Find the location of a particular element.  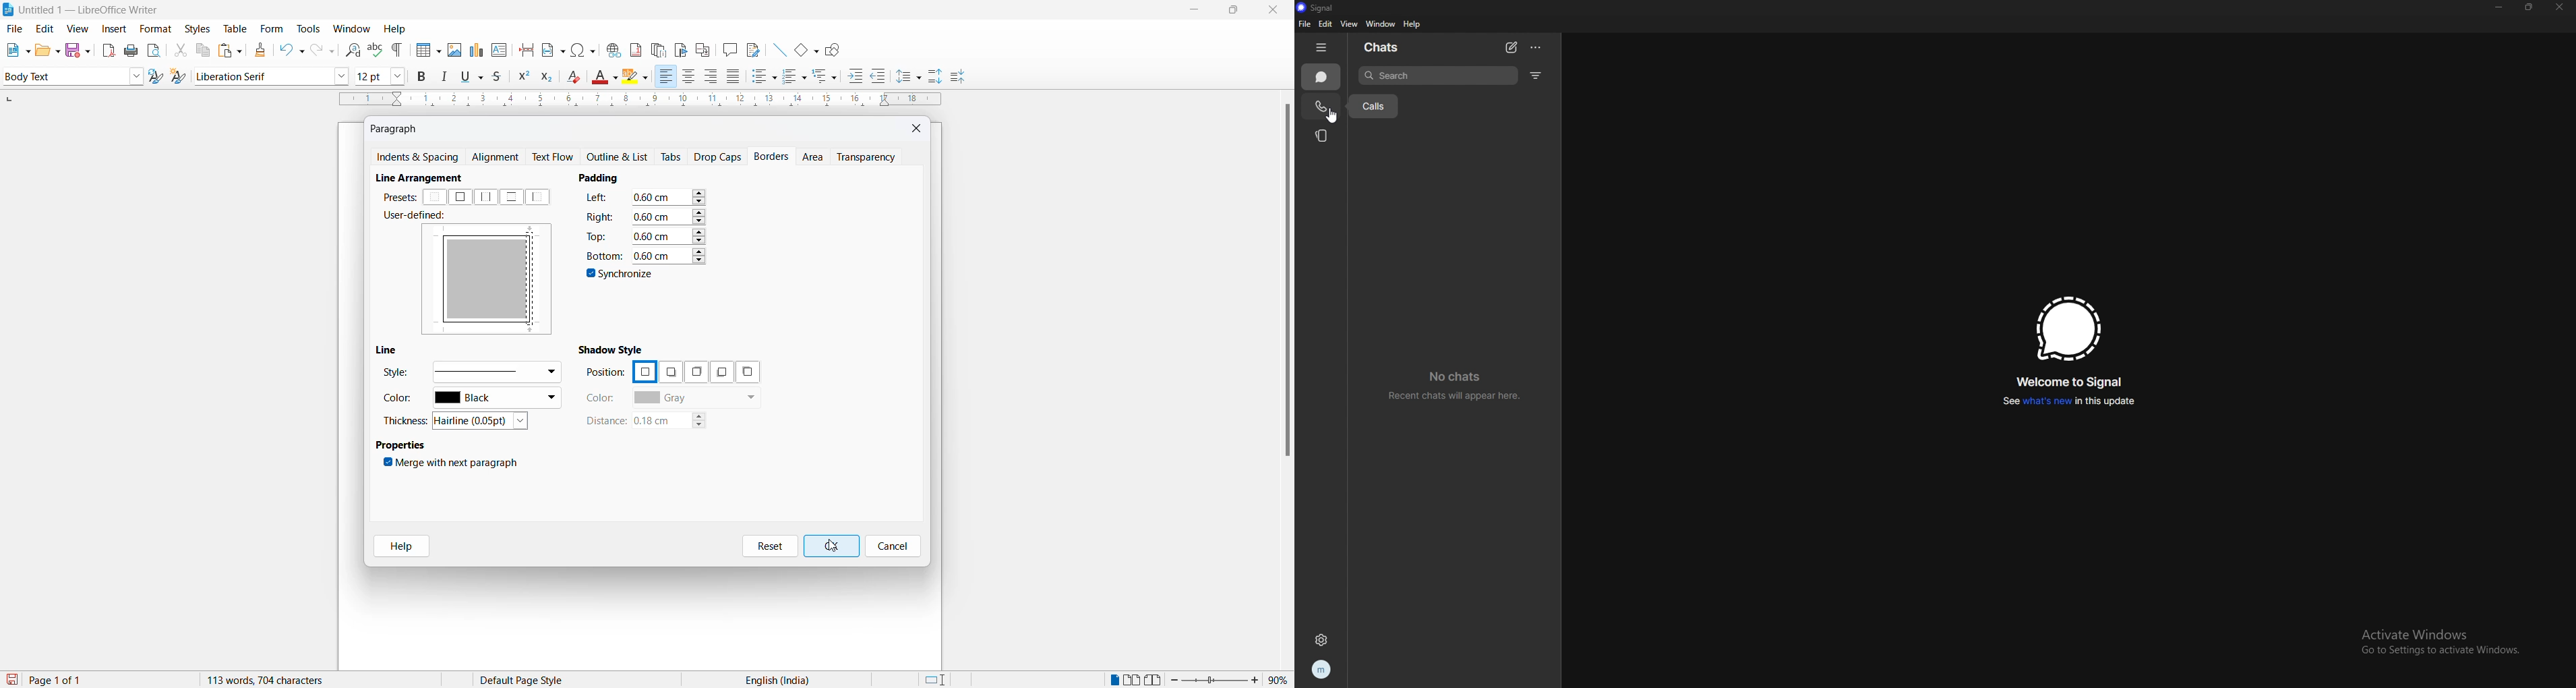

reset is located at coordinates (770, 546).